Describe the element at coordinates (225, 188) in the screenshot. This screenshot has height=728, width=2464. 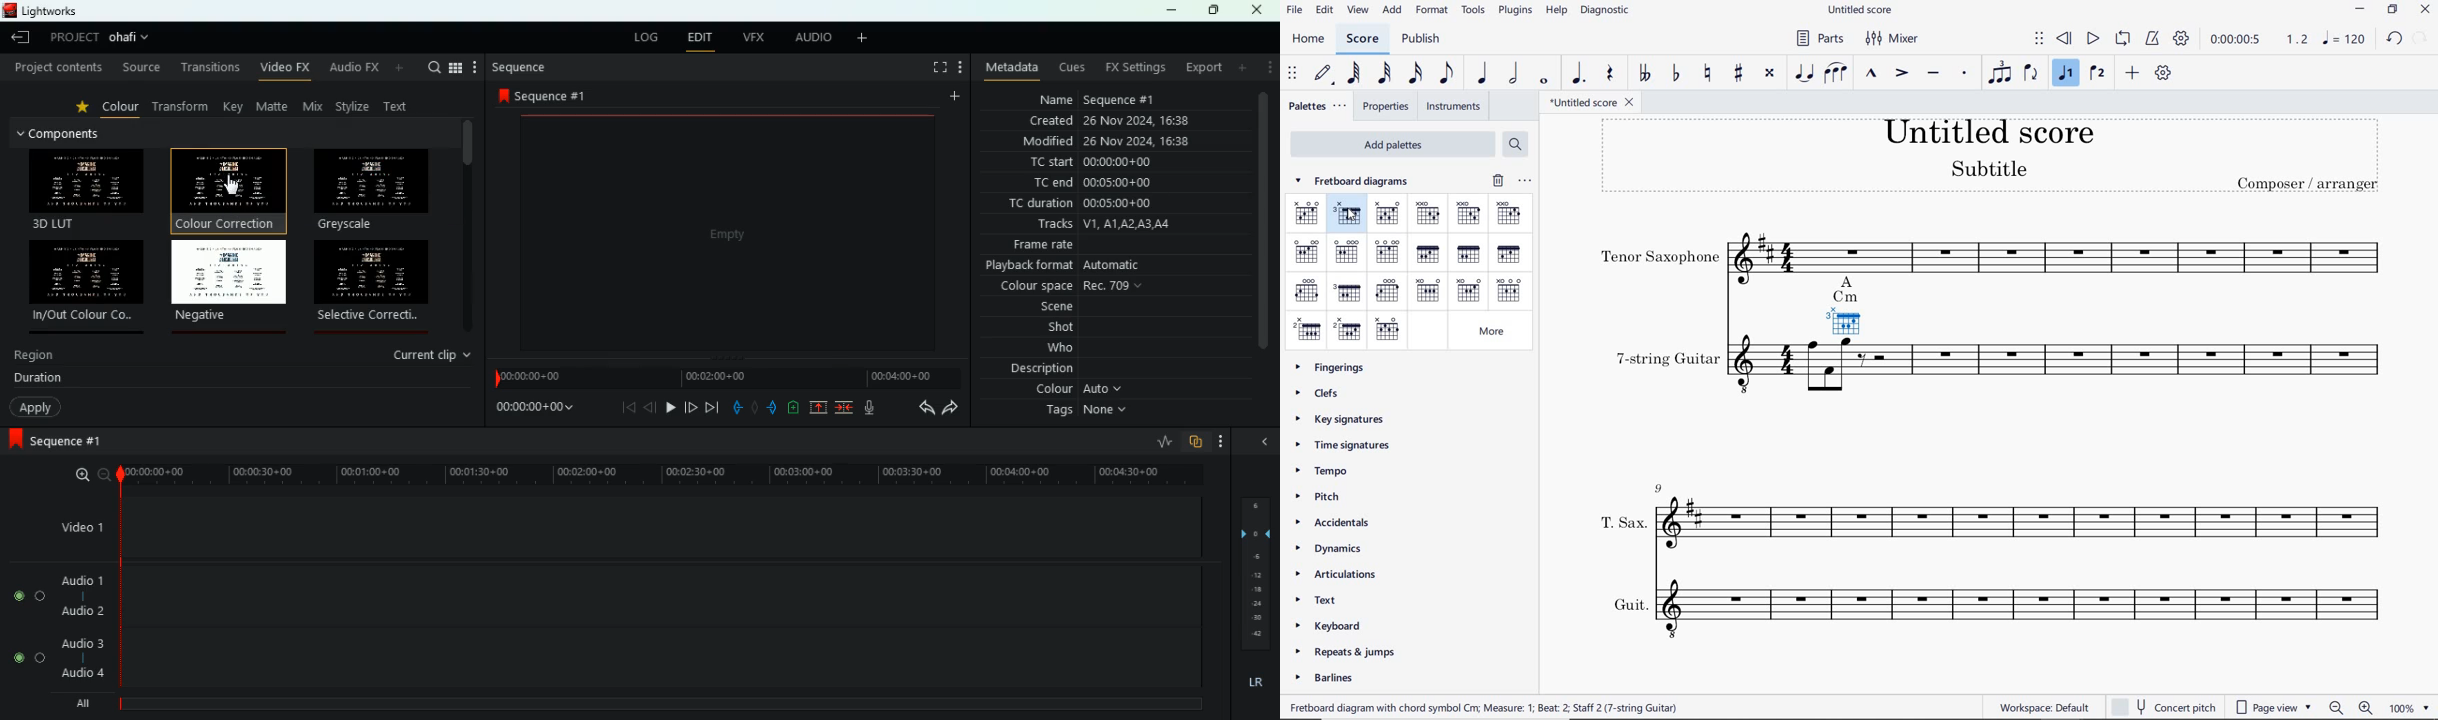
I see `colour correction` at that location.